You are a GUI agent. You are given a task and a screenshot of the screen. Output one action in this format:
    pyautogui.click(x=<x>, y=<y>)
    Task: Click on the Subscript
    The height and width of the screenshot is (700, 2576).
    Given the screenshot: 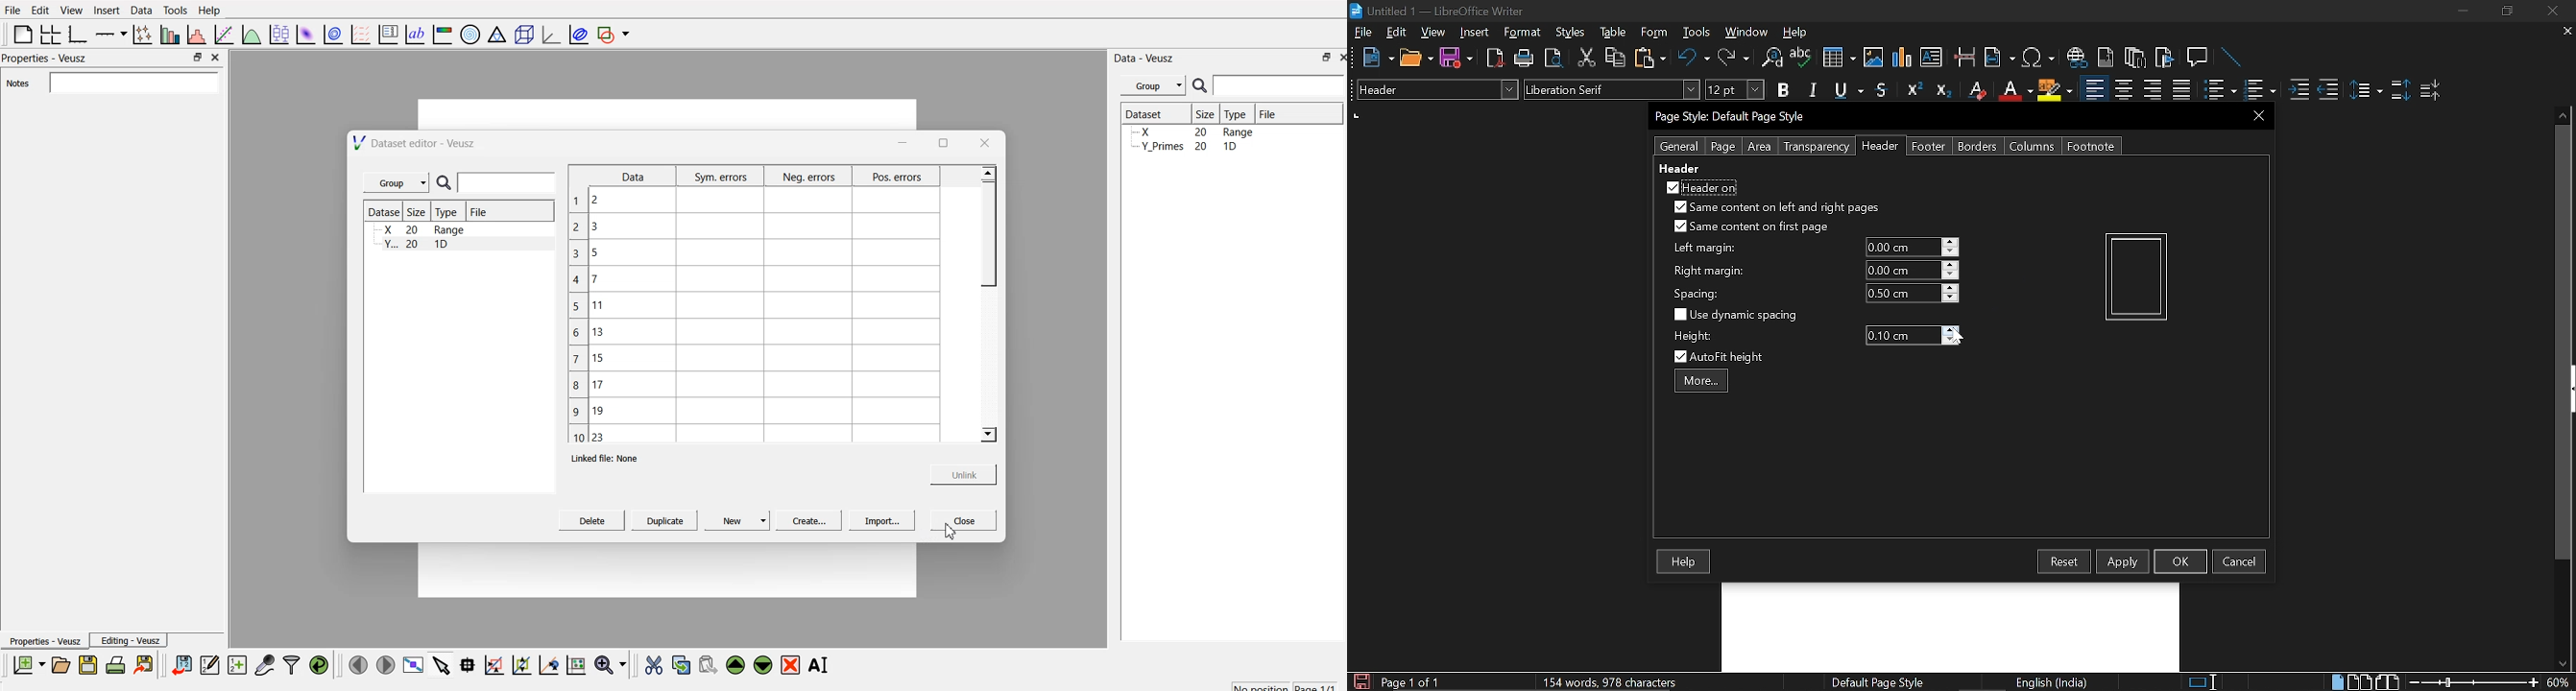 What is the action you would take?
    pyautogui.click(x=1942, y=90)
    